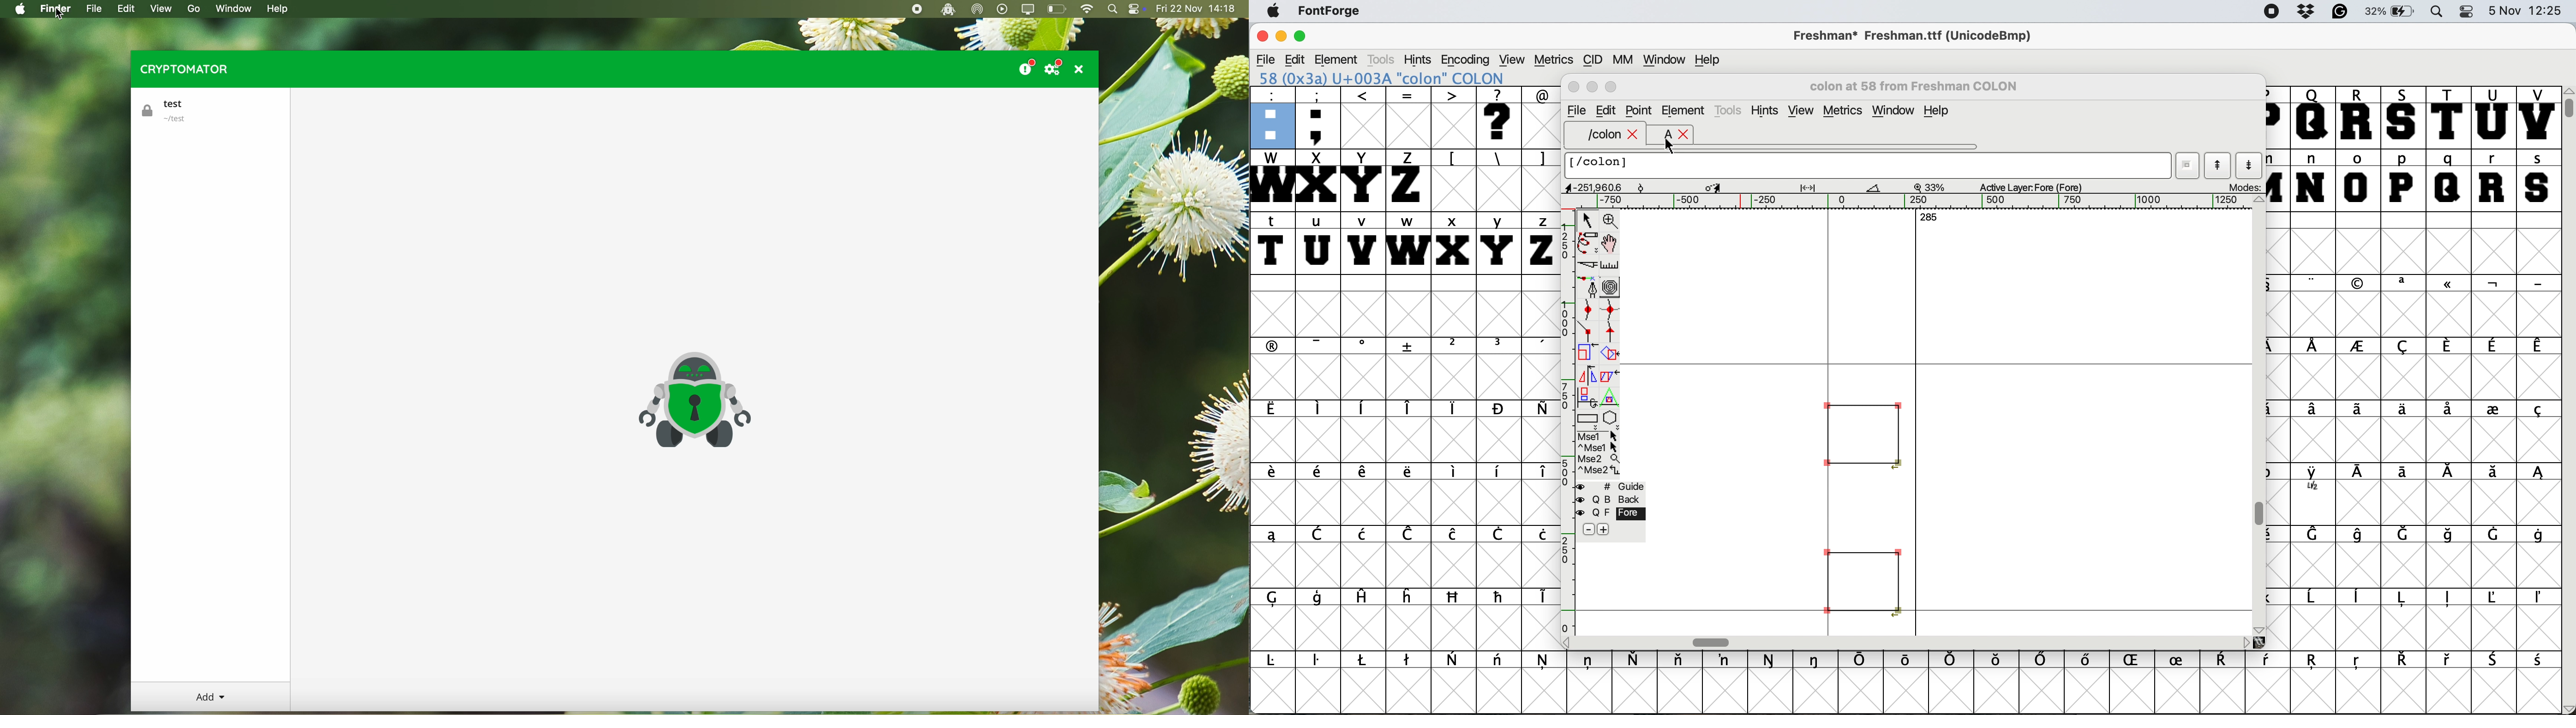 This screenshot has width=2576, height=728. I want to click on vertical scroll bar, so click(2568, 400).